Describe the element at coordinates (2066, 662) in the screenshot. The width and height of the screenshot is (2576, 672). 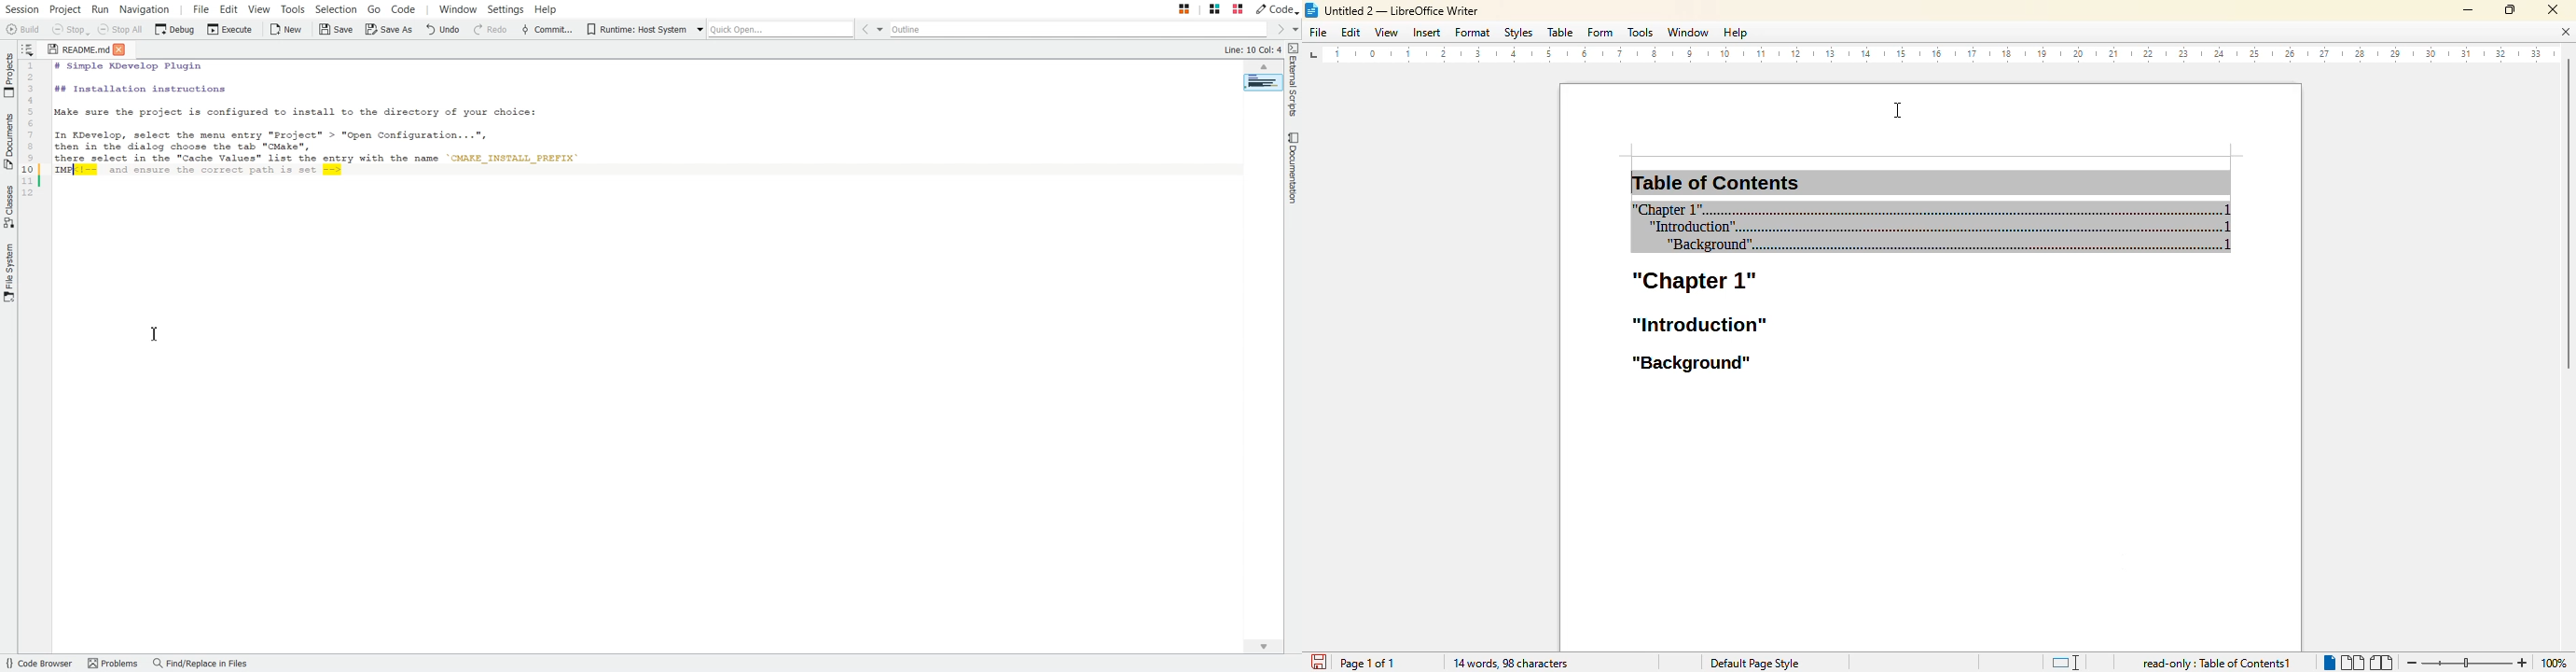
I see `standard selection` at that location.